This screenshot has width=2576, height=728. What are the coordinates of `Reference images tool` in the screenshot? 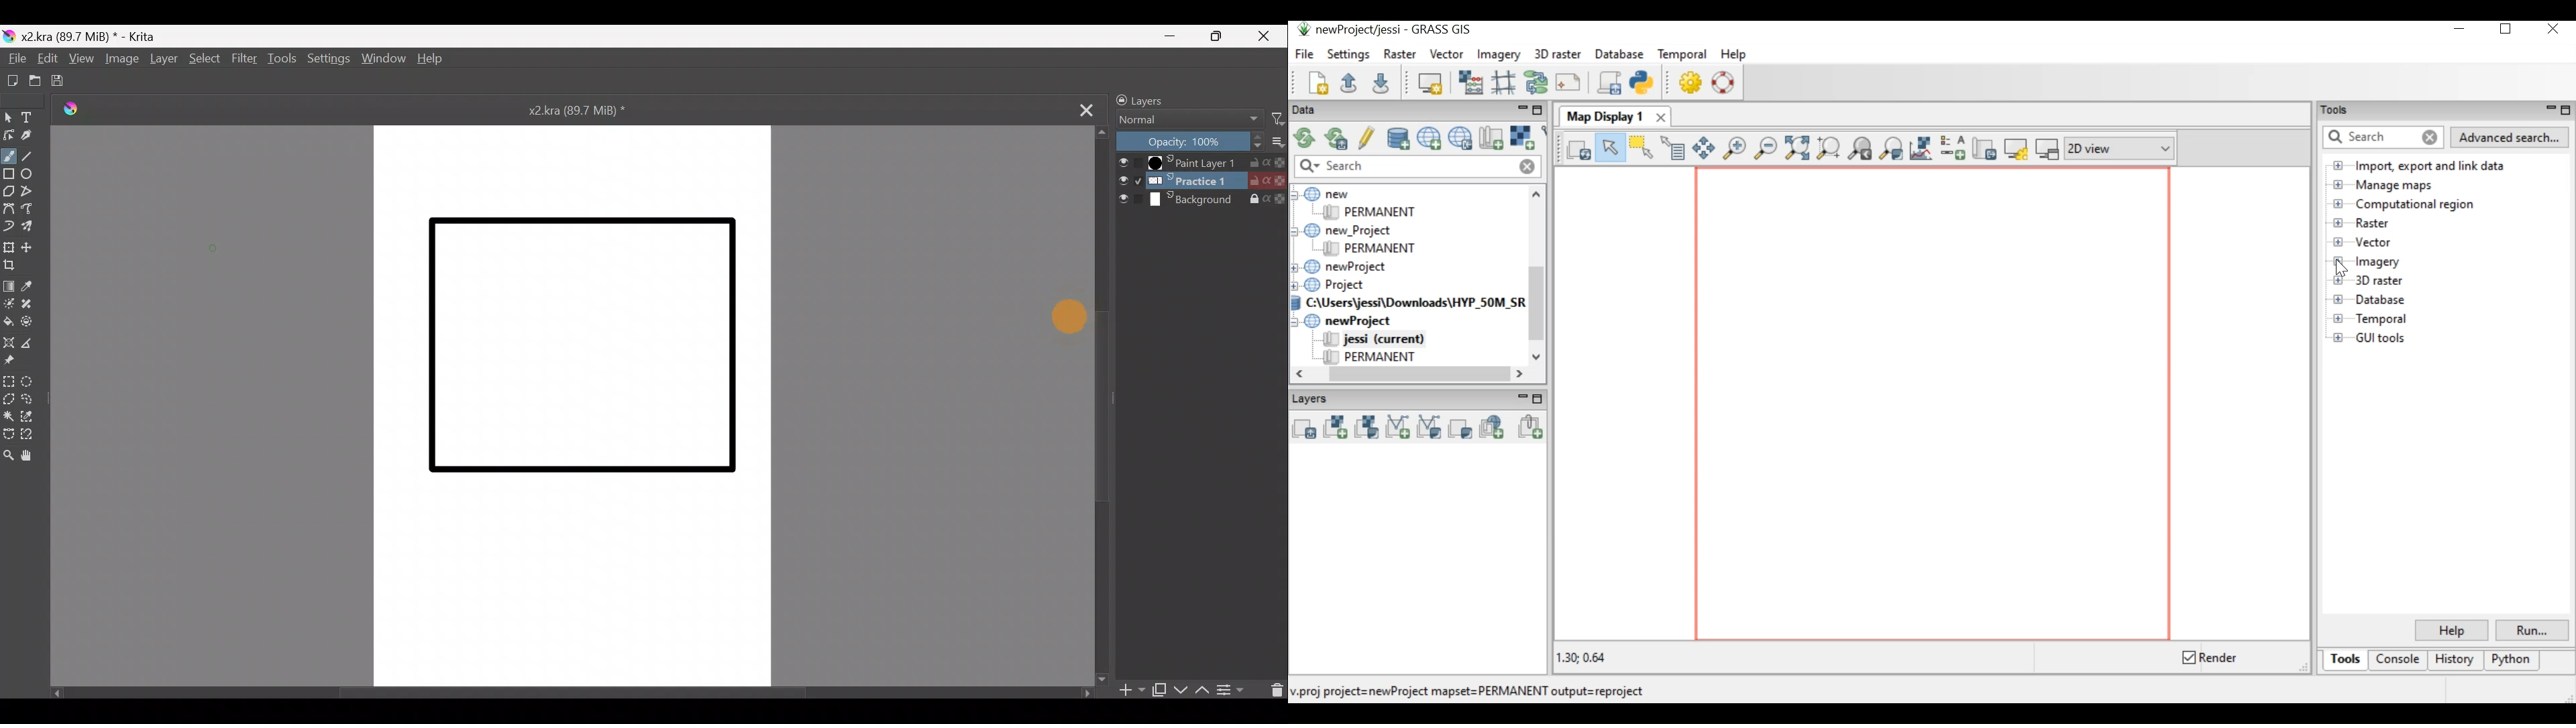 It's located at (12, 362).